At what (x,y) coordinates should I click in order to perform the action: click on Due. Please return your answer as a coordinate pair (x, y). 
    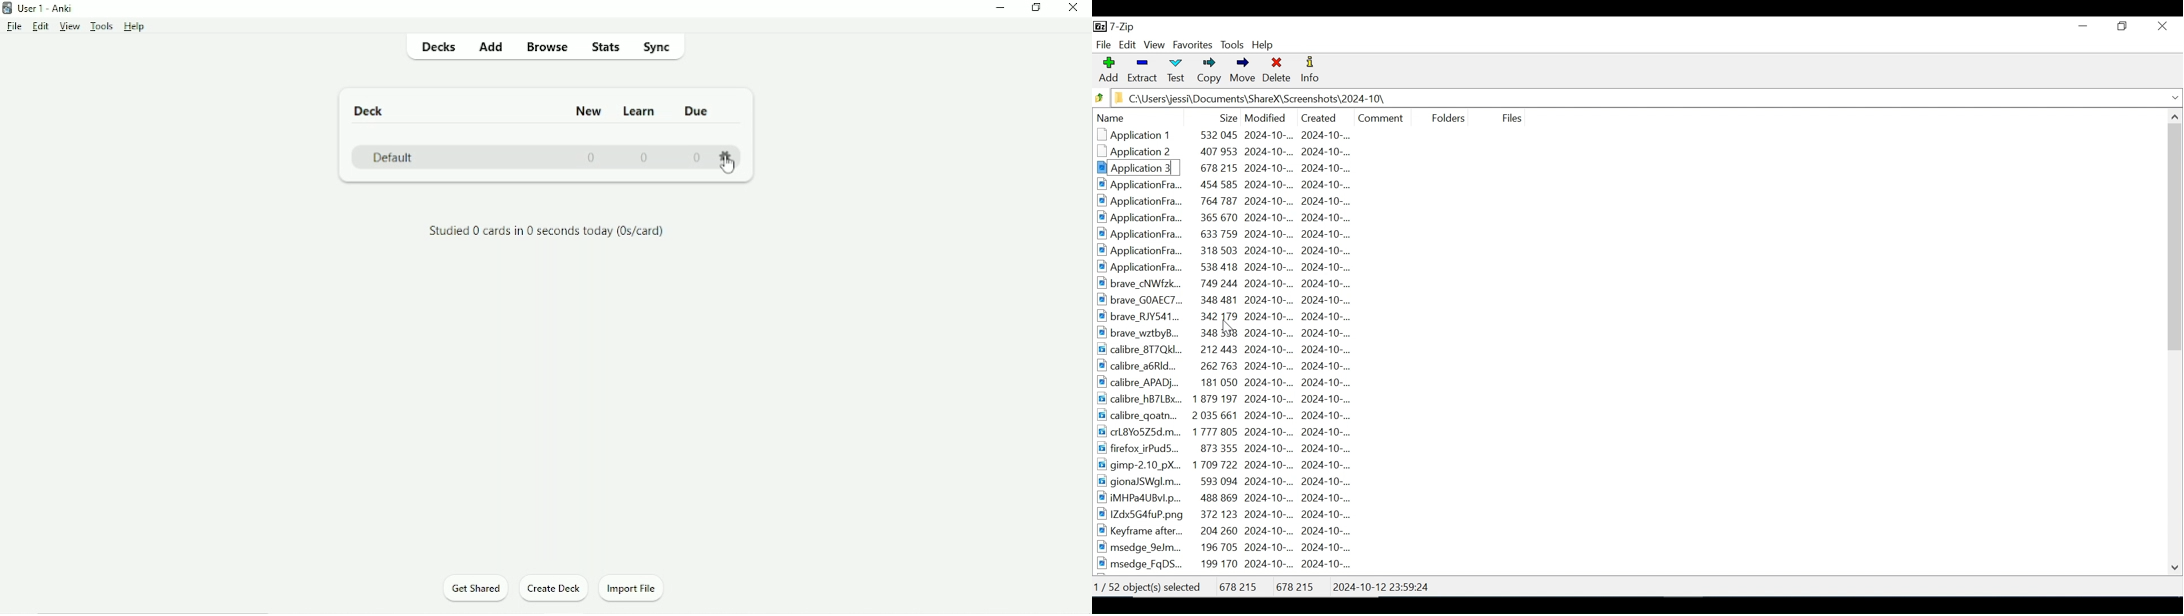
    Looking at the image, I should click on (699, 111).